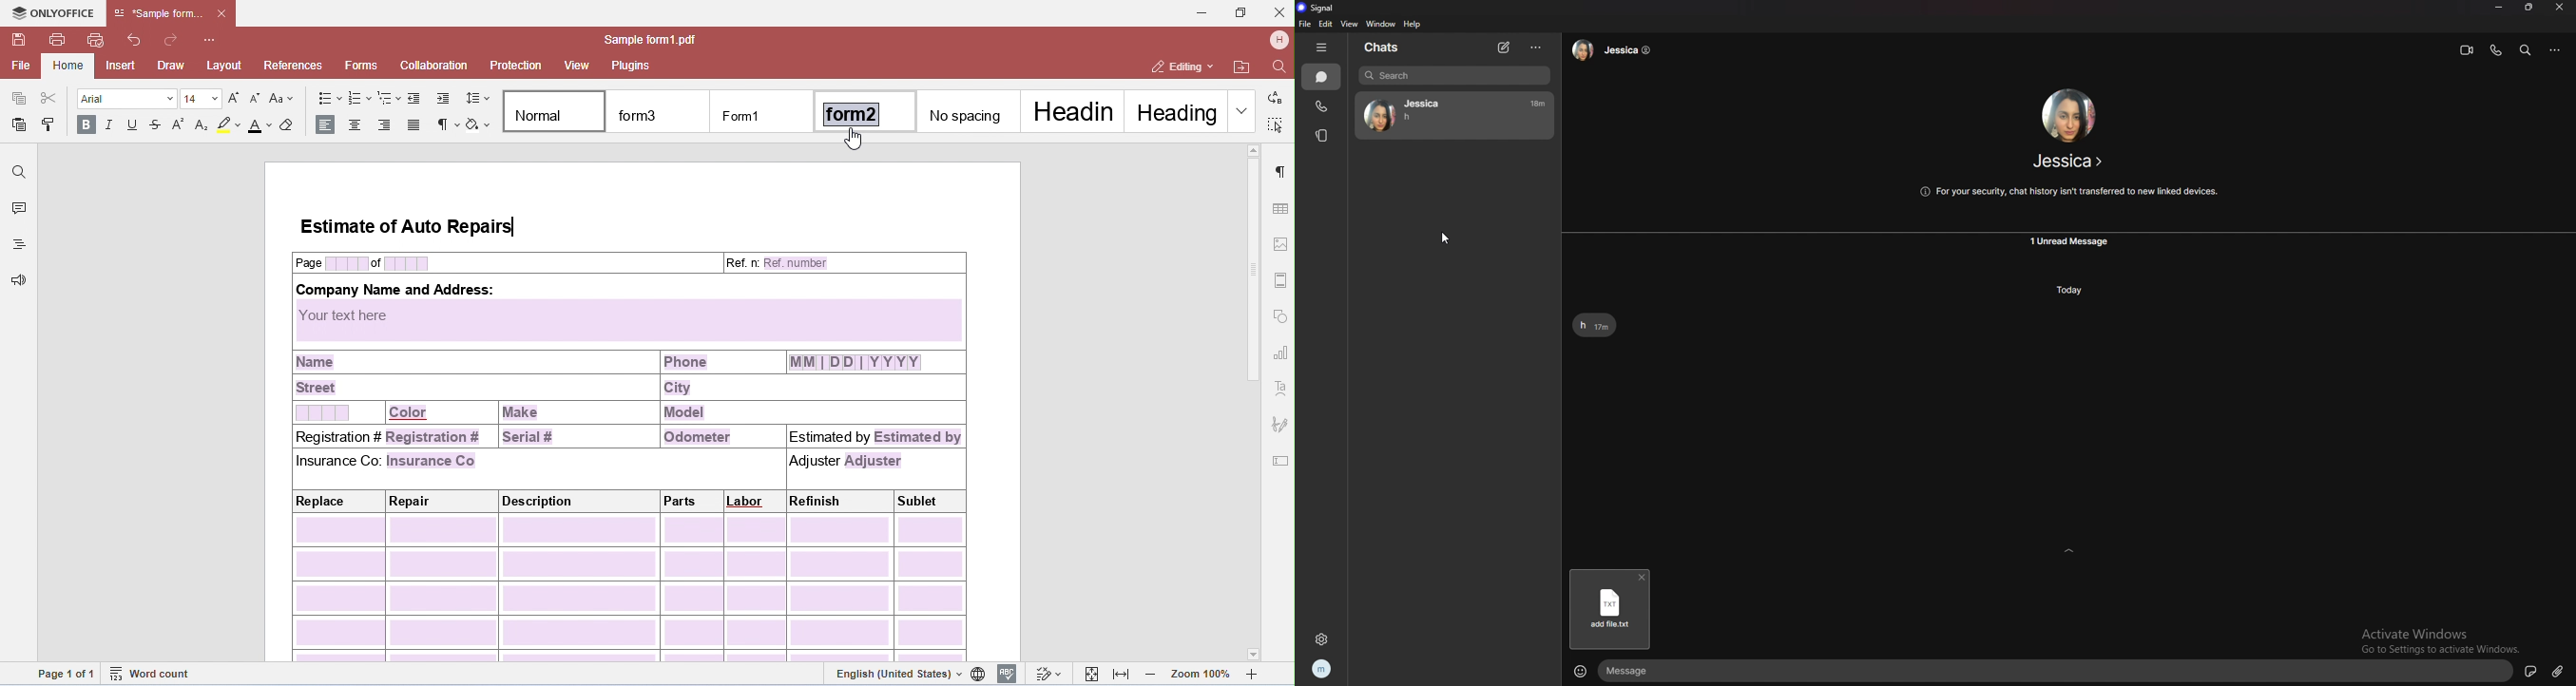 This screenshot has height=700, width=2576. I want to click on attachment, so click(2558, 671).